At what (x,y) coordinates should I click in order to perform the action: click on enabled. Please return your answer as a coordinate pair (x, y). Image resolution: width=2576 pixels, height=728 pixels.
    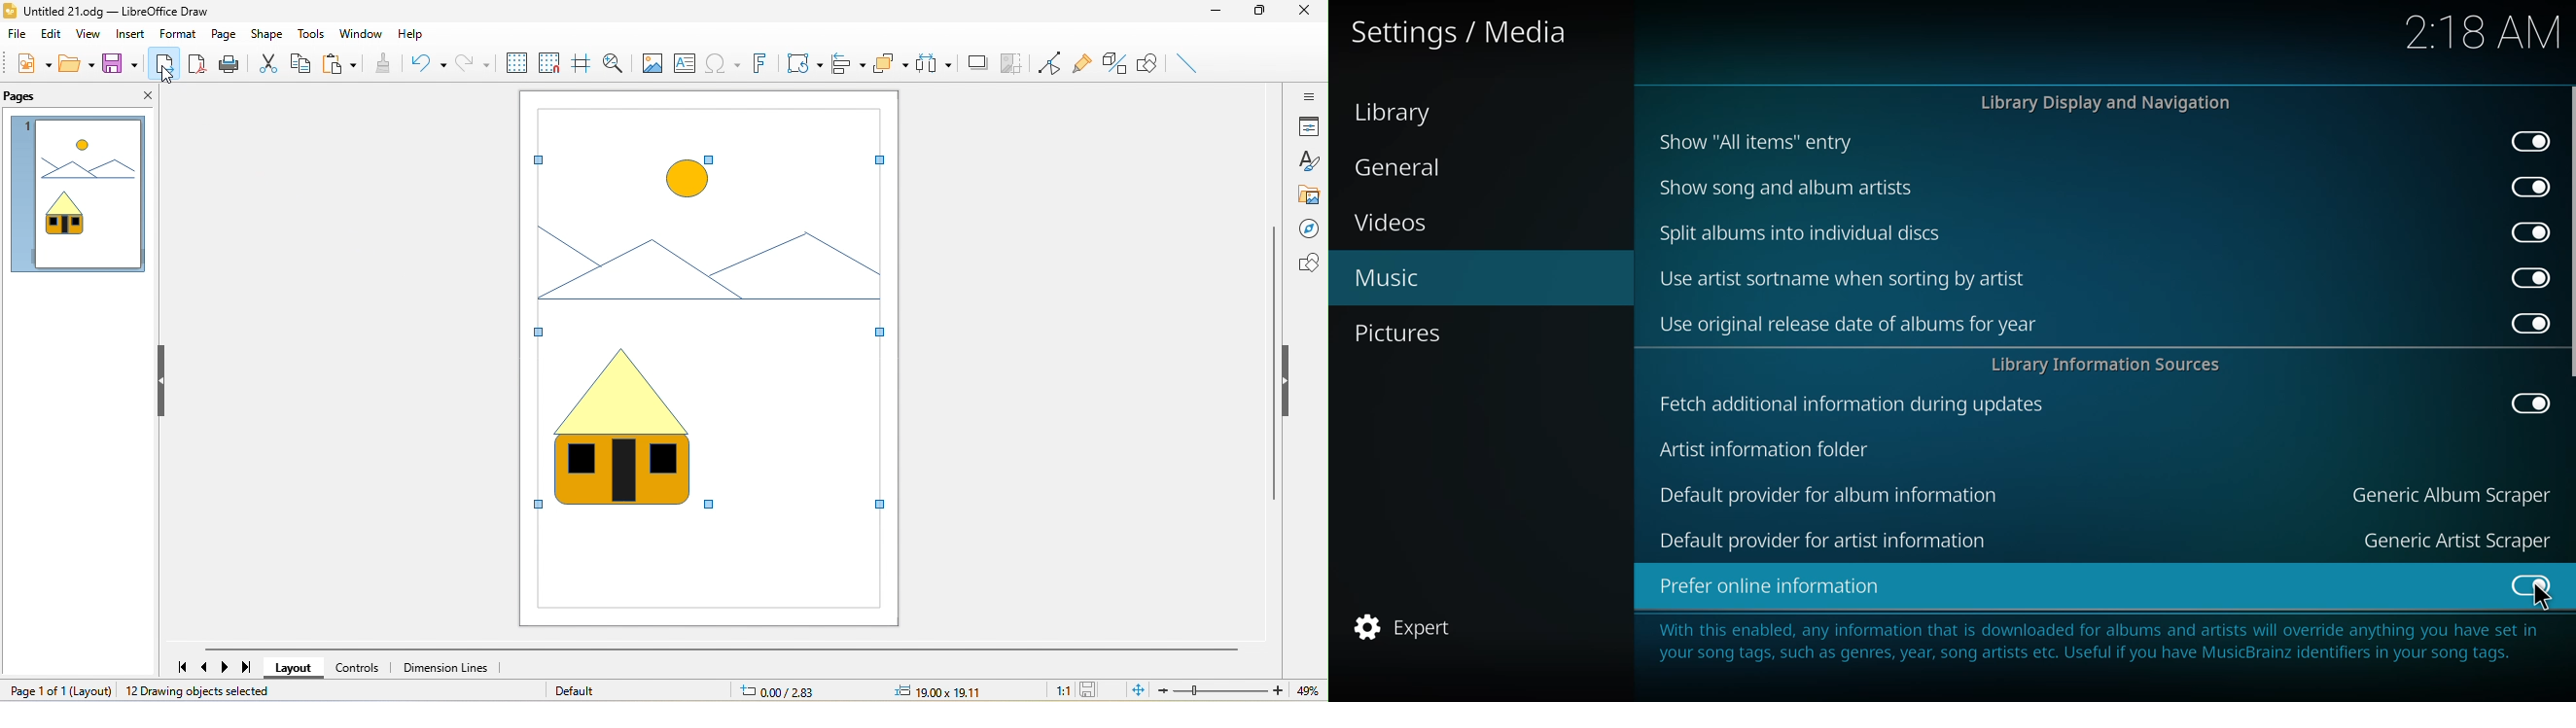
    Looking at the image, I should click on (2525, 278).